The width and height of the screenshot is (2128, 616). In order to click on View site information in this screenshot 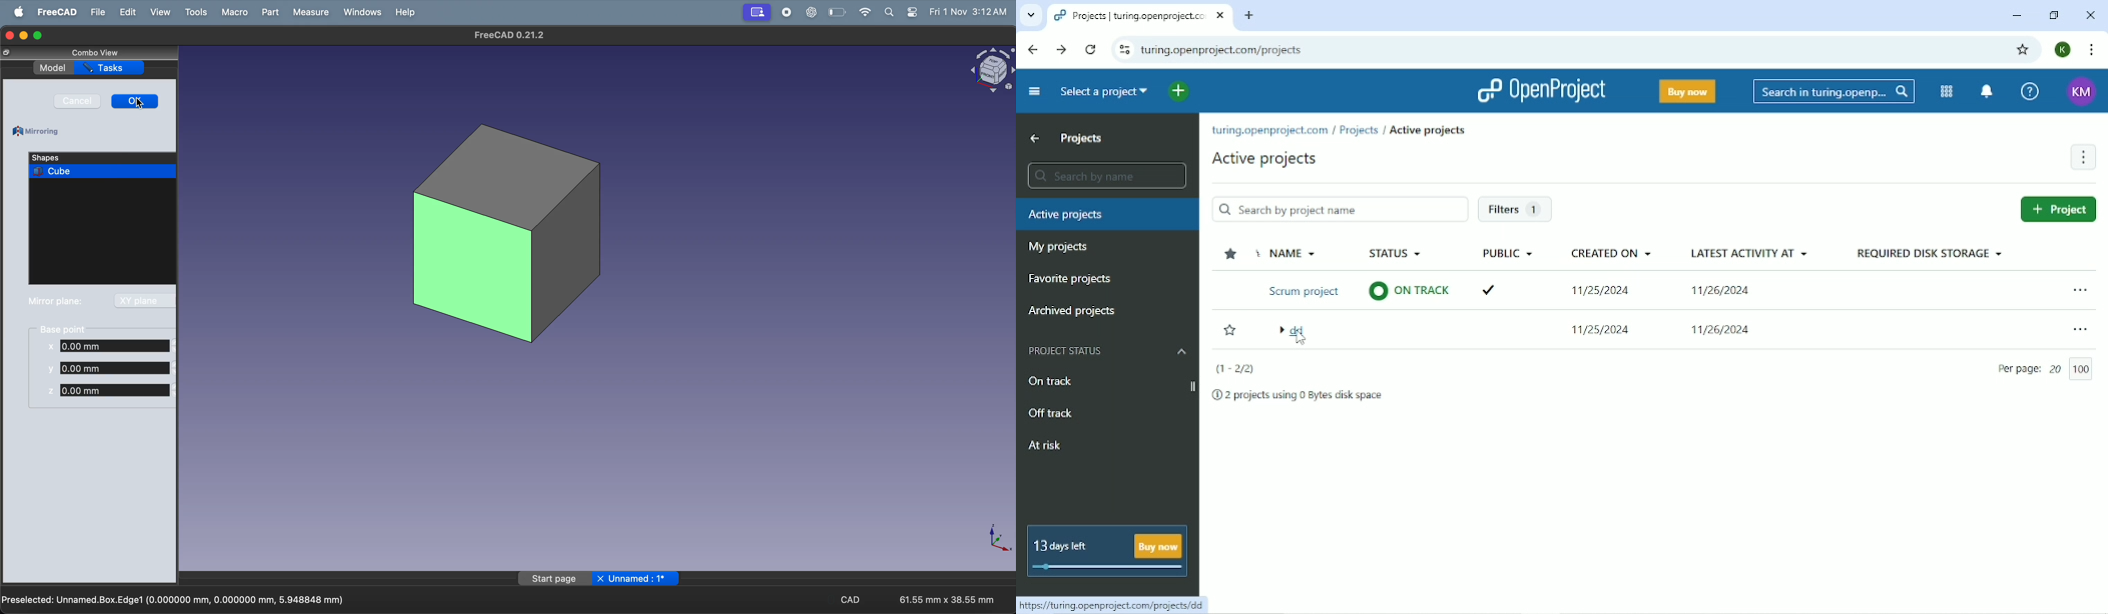, I will do `click(1123, 49)`.